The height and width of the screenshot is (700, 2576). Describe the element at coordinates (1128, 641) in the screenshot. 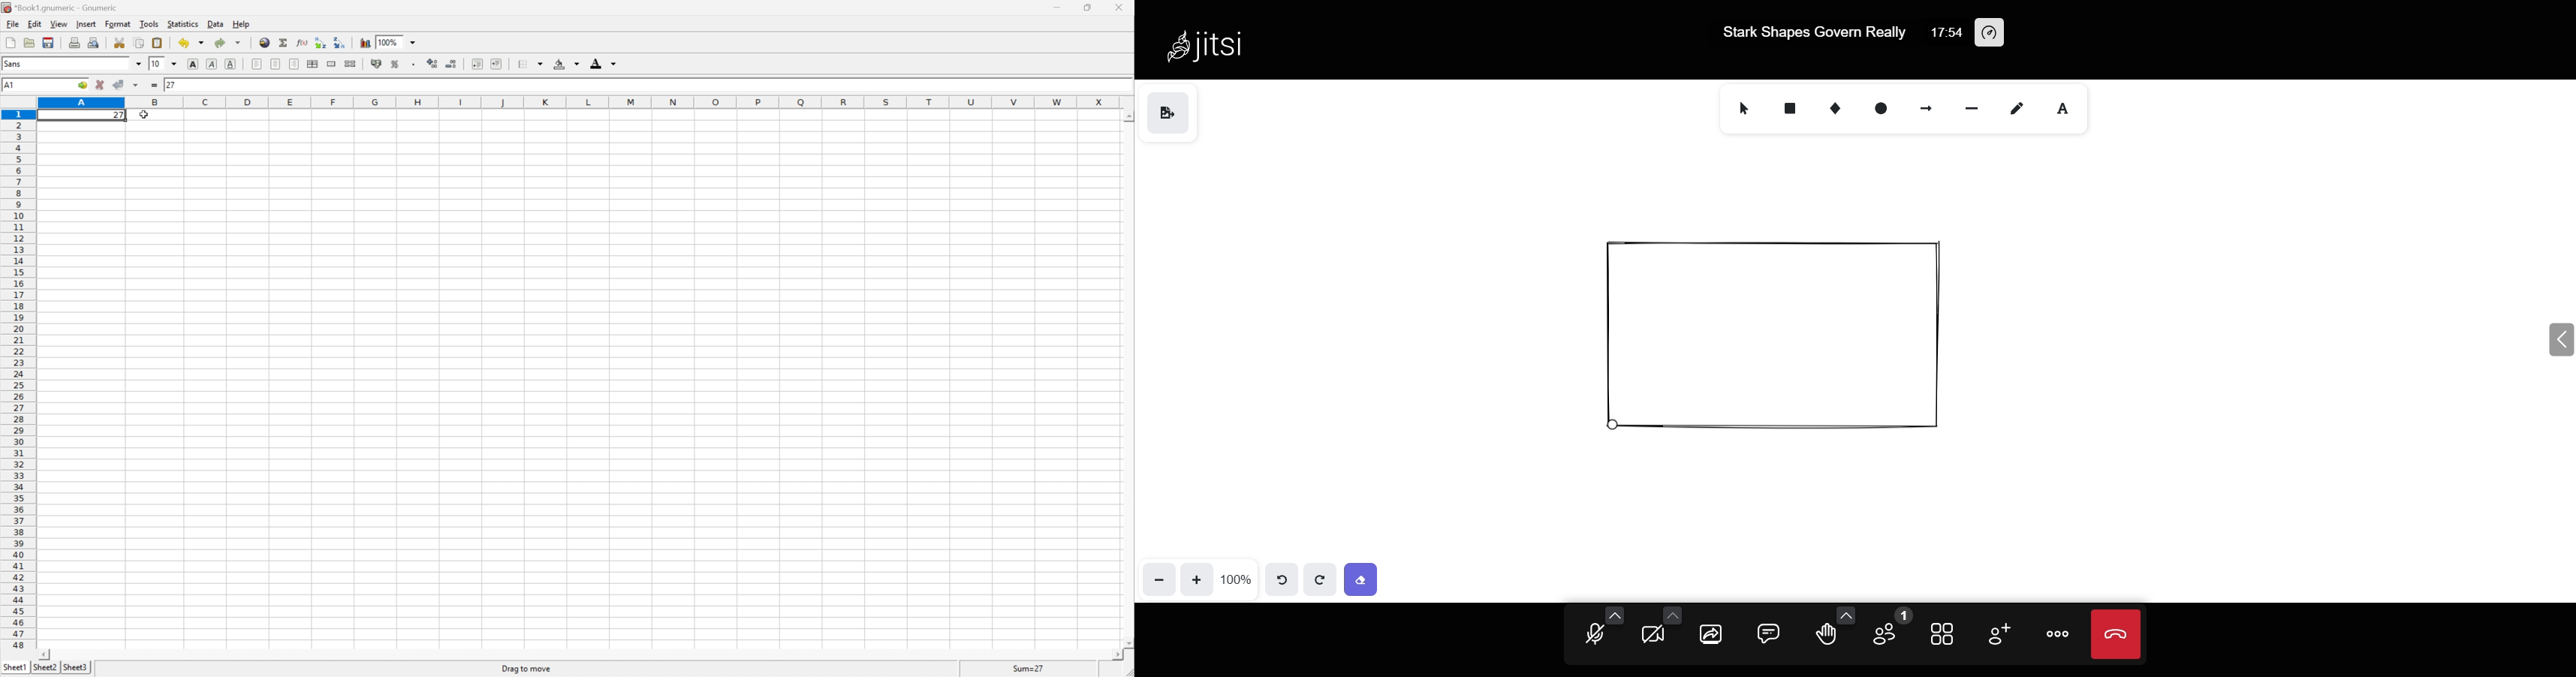

I see `Scroll Down` at that location.